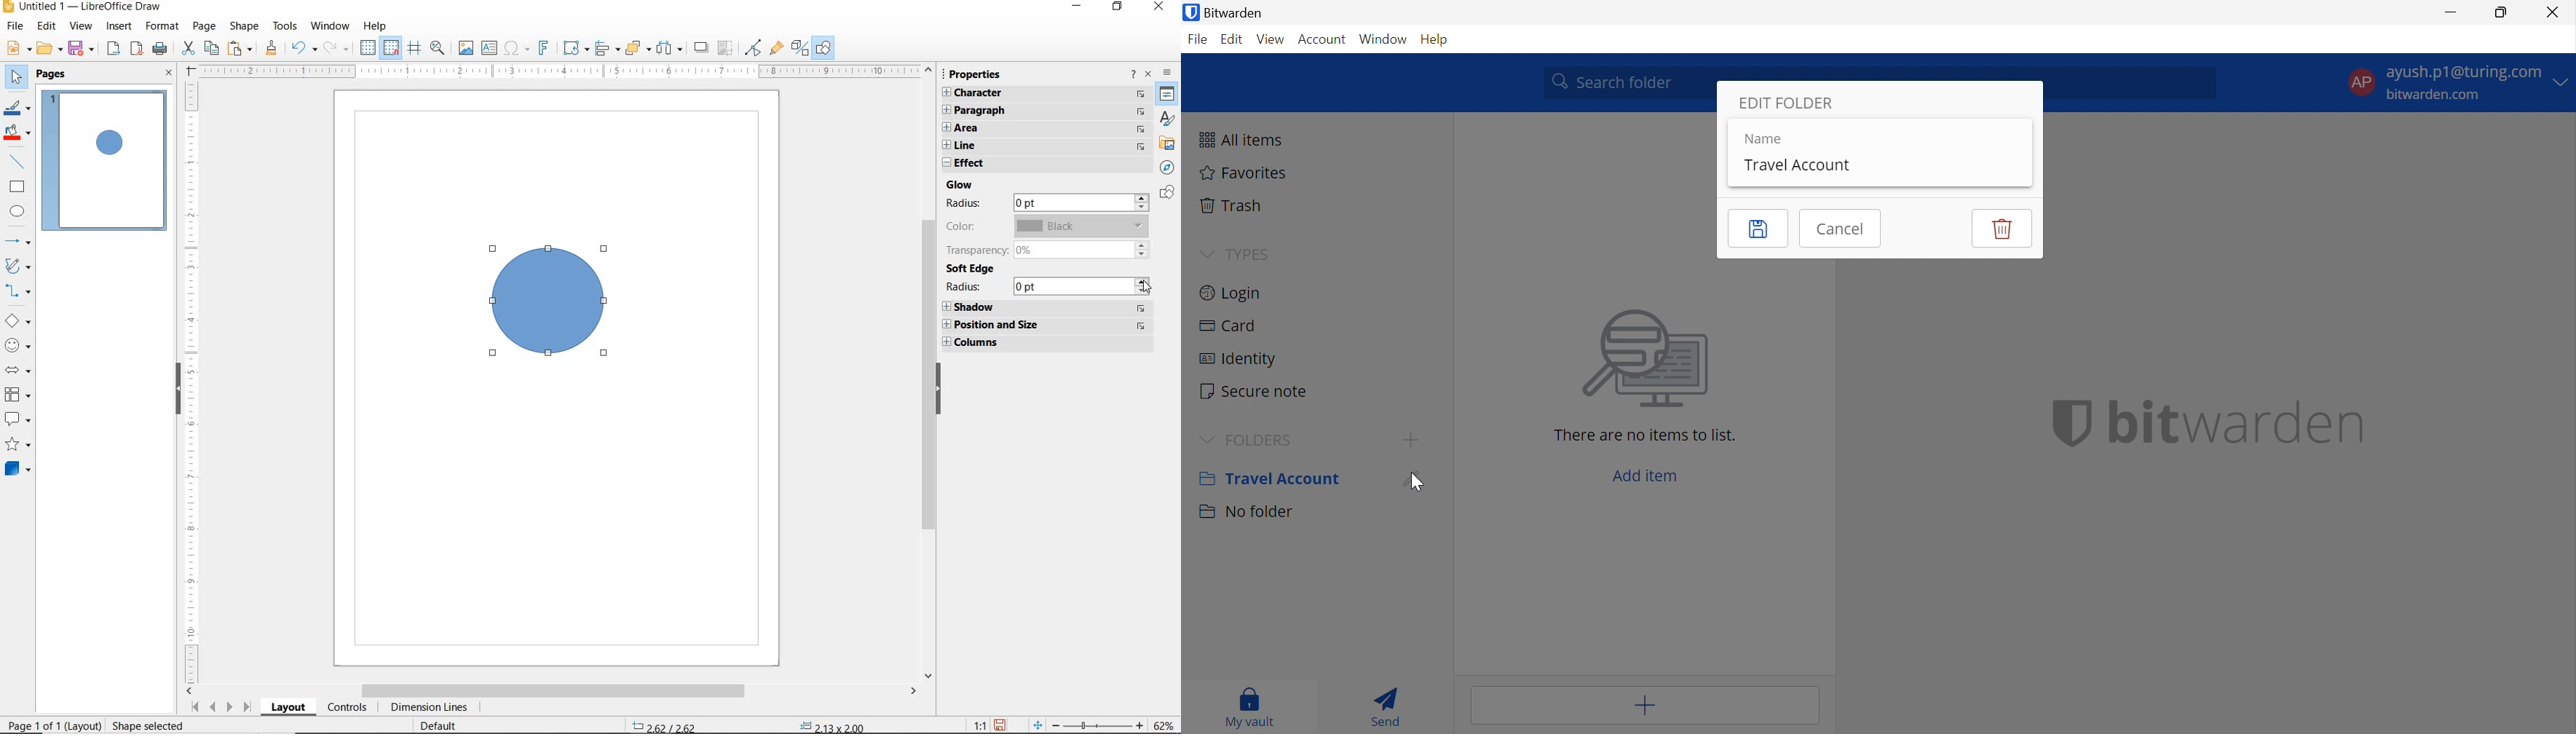  Describe the element at coordinates (20, 48) in the screenshot. I see `NEW` at that location.